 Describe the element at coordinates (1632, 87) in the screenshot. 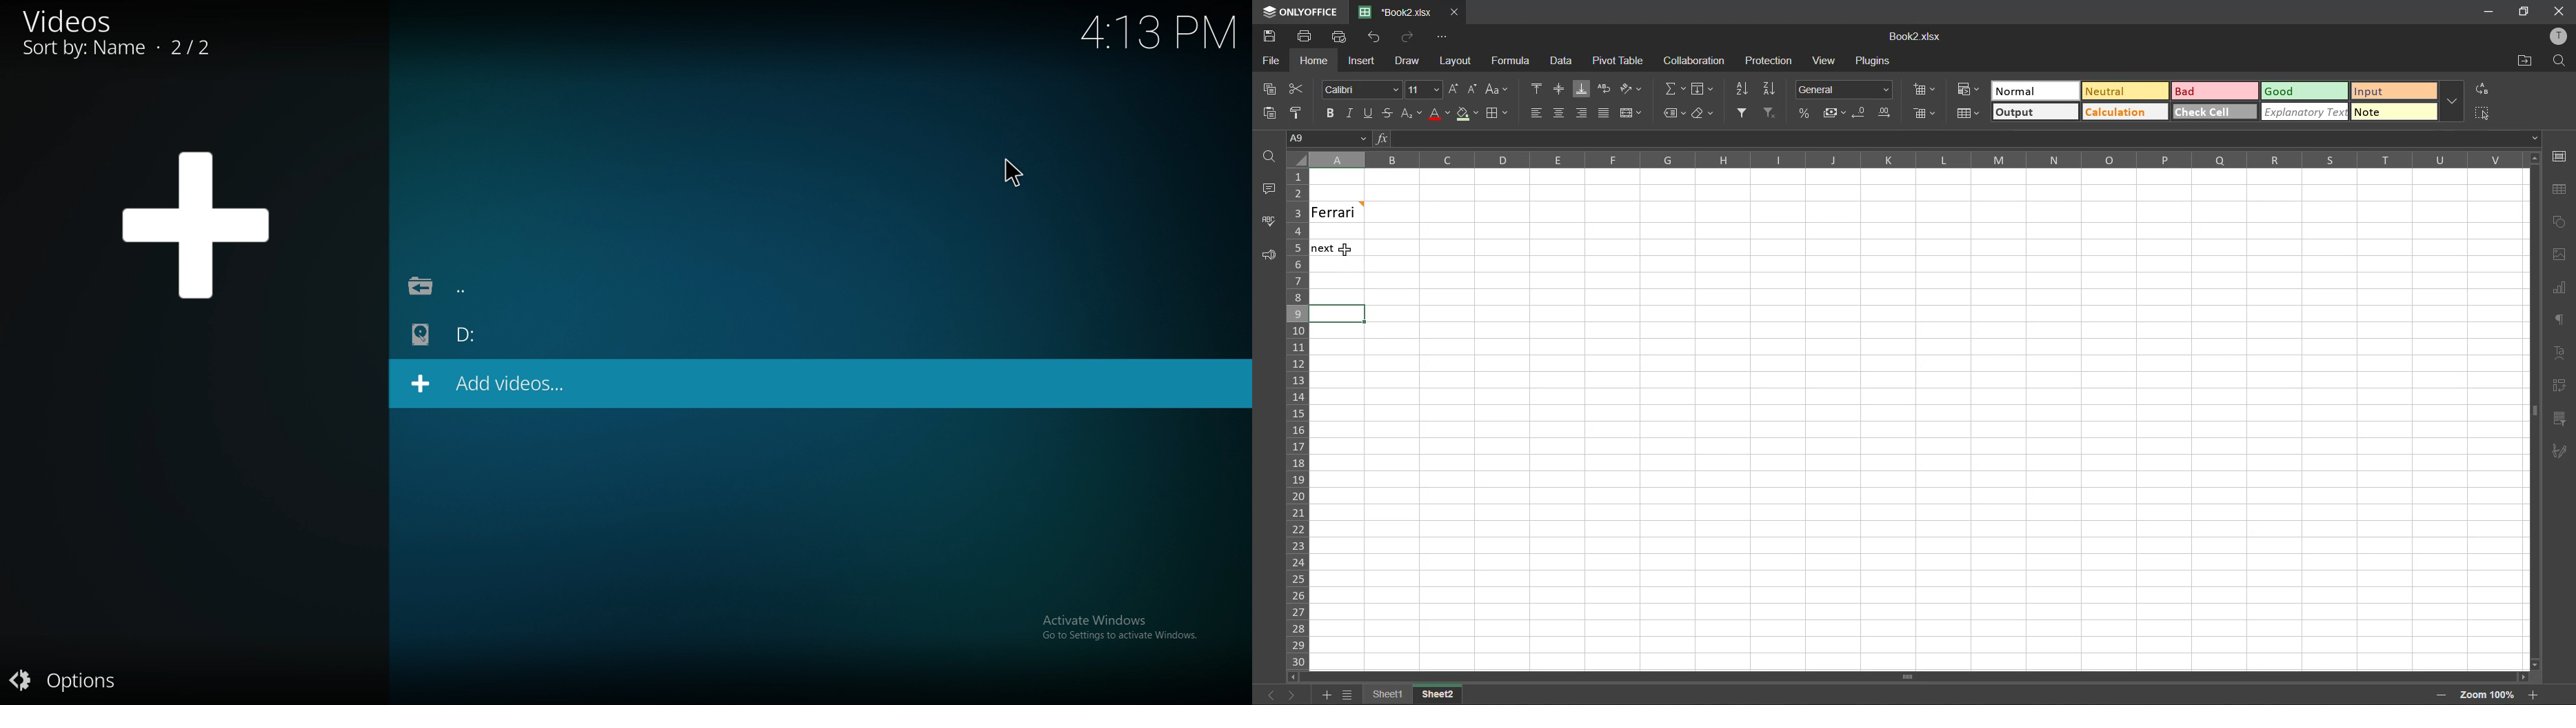

I see `orientation` at that location.